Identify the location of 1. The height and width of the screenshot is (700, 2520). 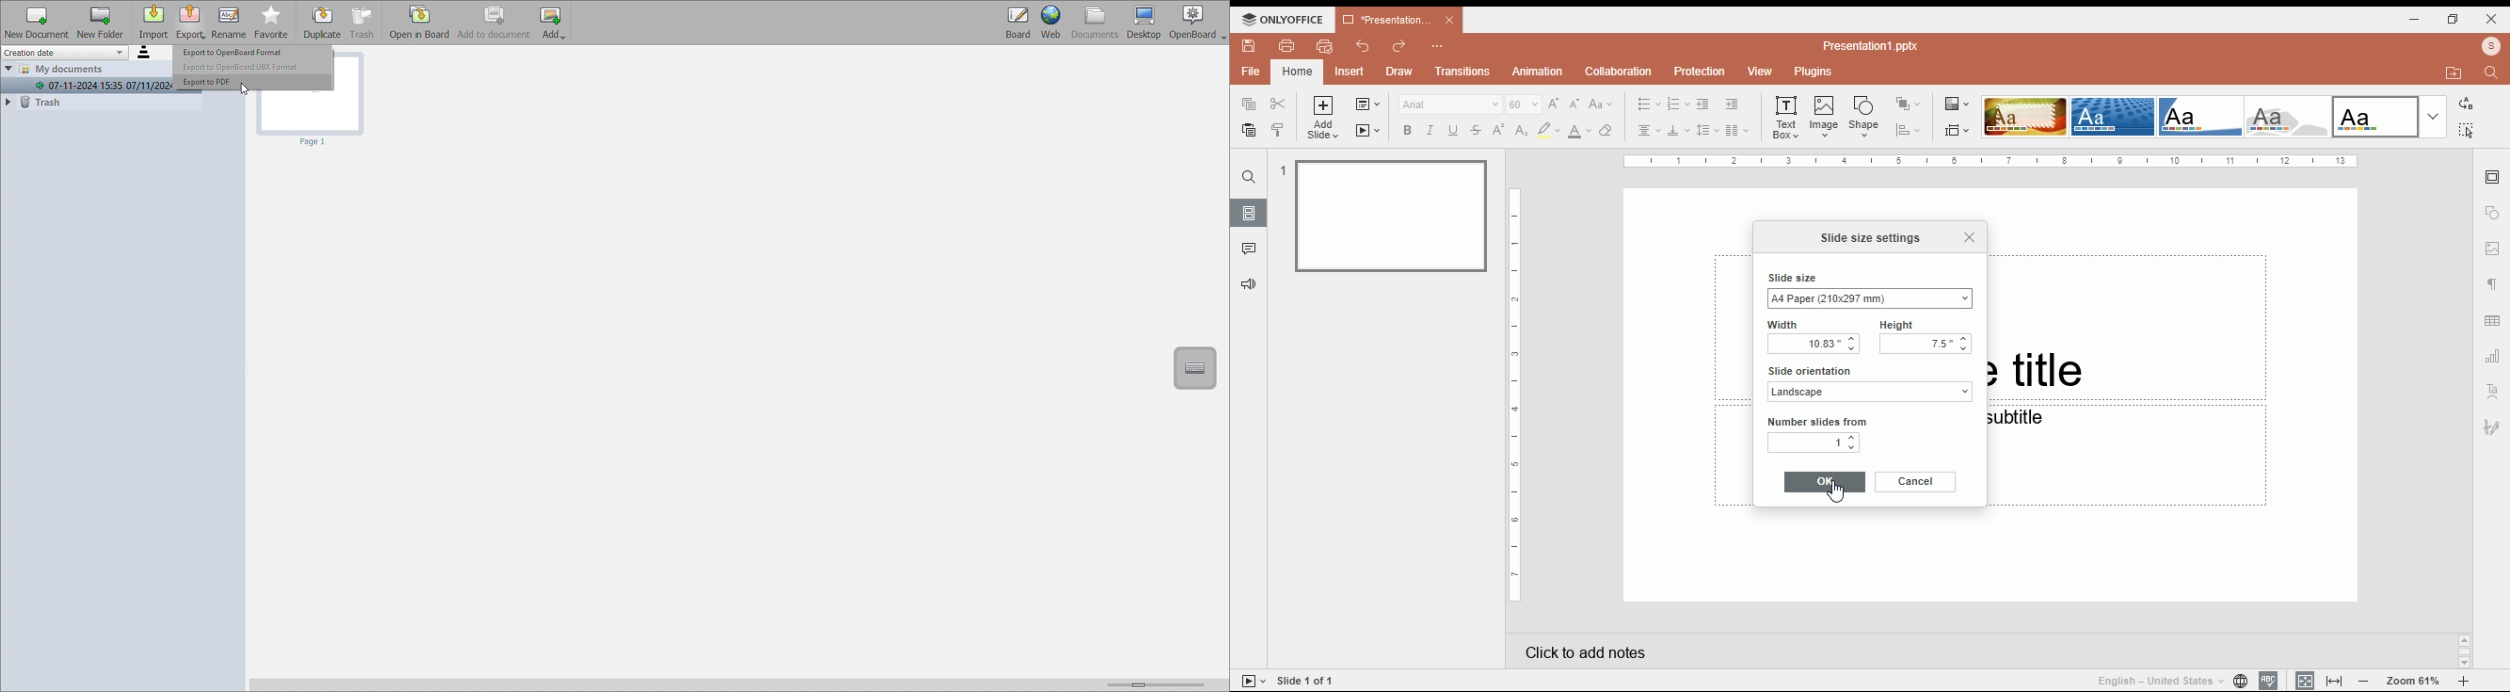
(1816, 443).